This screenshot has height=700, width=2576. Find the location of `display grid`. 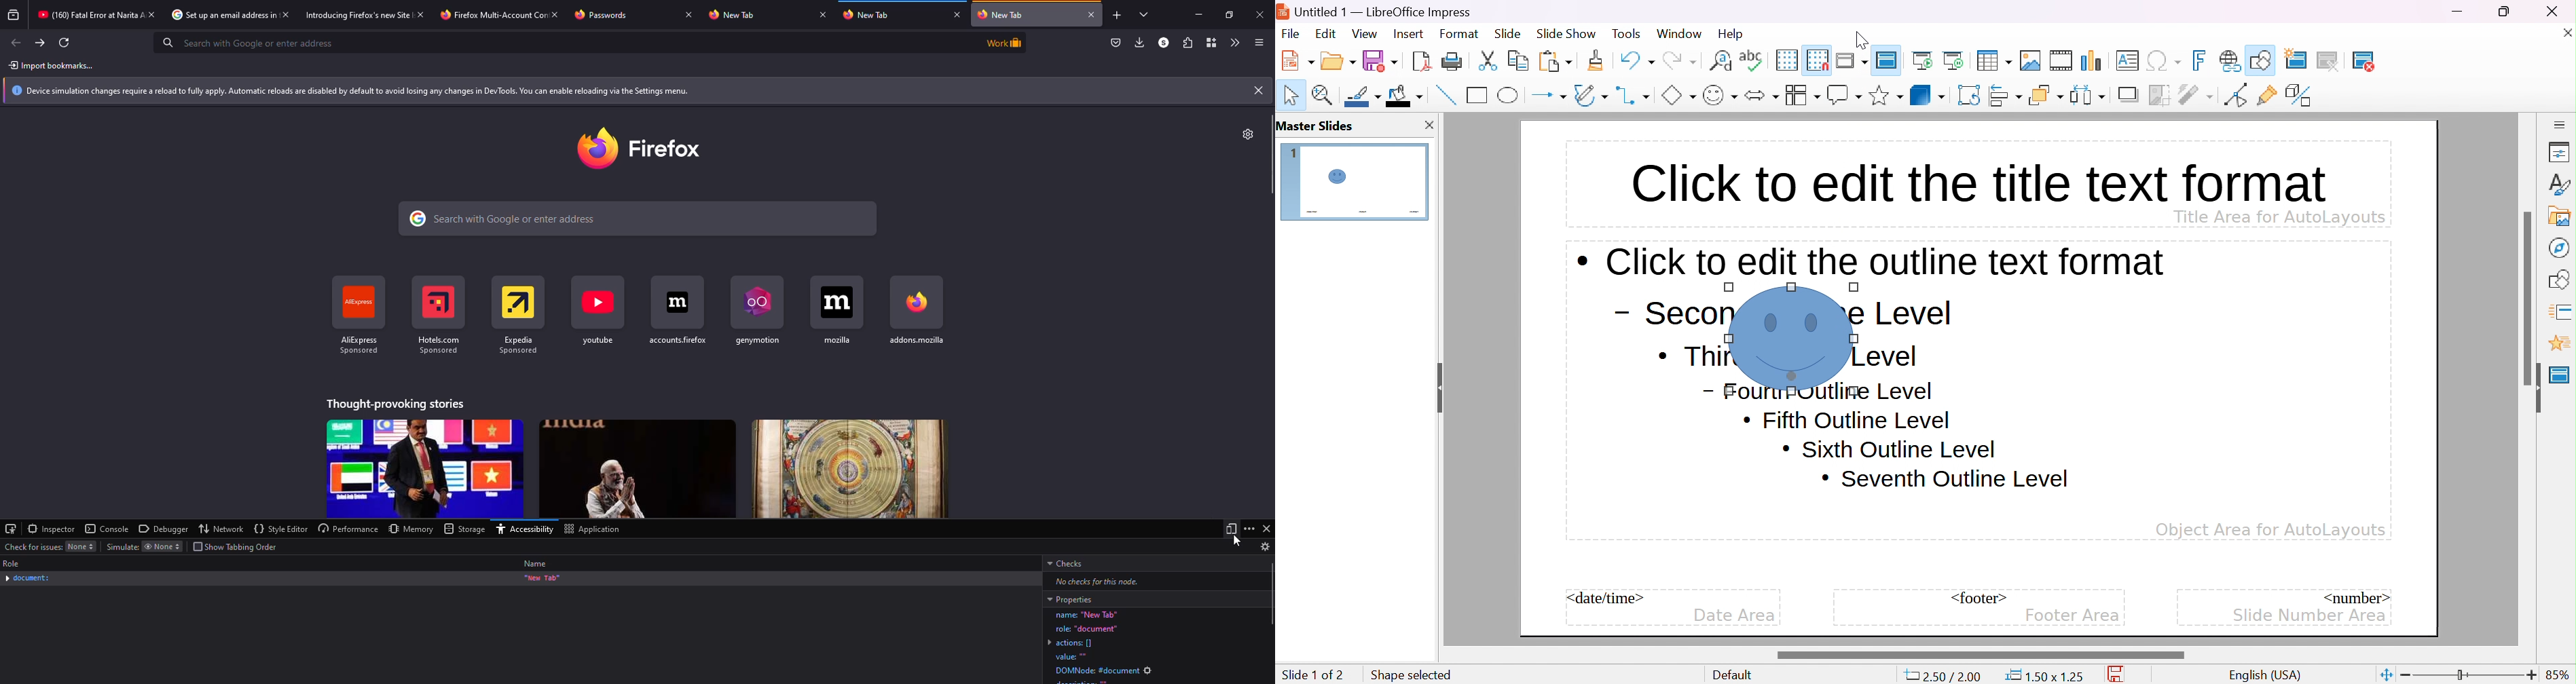

display grid is located at coordinates (1786, 60).